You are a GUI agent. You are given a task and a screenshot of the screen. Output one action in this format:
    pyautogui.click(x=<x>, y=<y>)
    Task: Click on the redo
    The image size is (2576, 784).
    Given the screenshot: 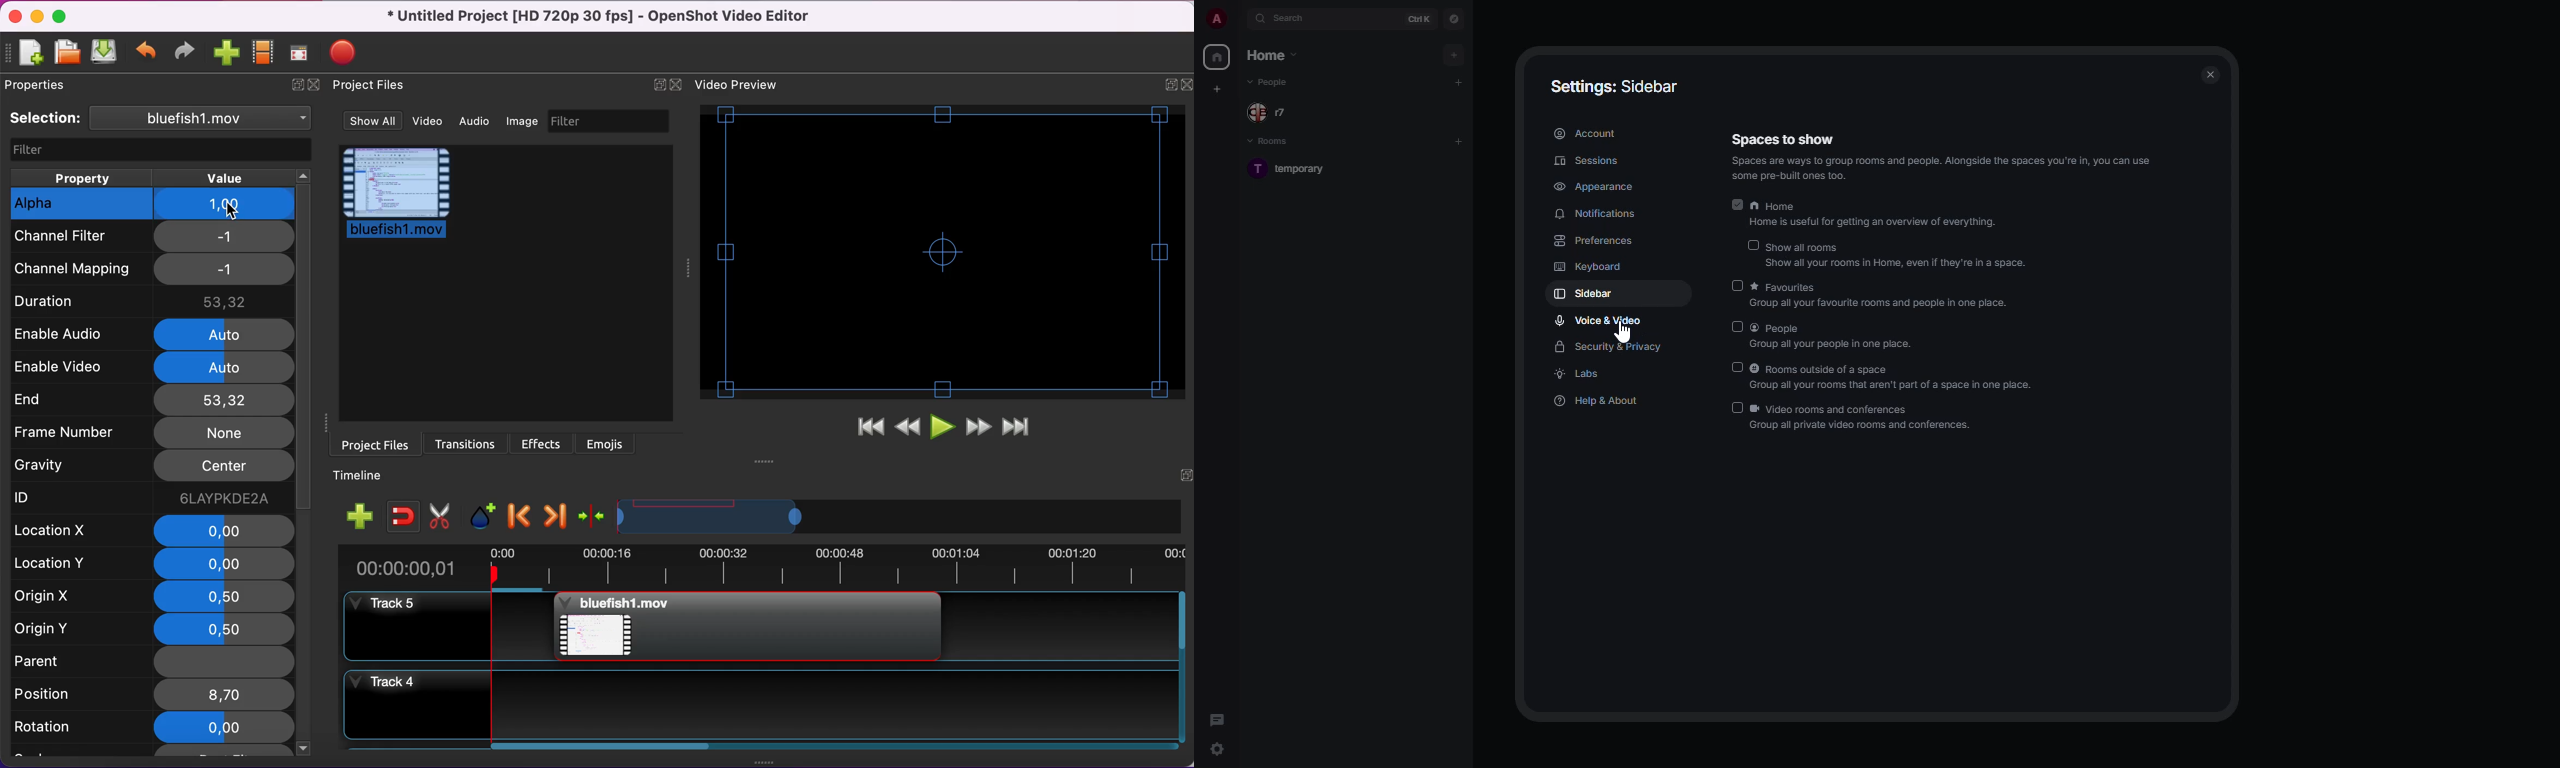 What is the action you would take?
    pyautogui.click(x=184, y=52)
    